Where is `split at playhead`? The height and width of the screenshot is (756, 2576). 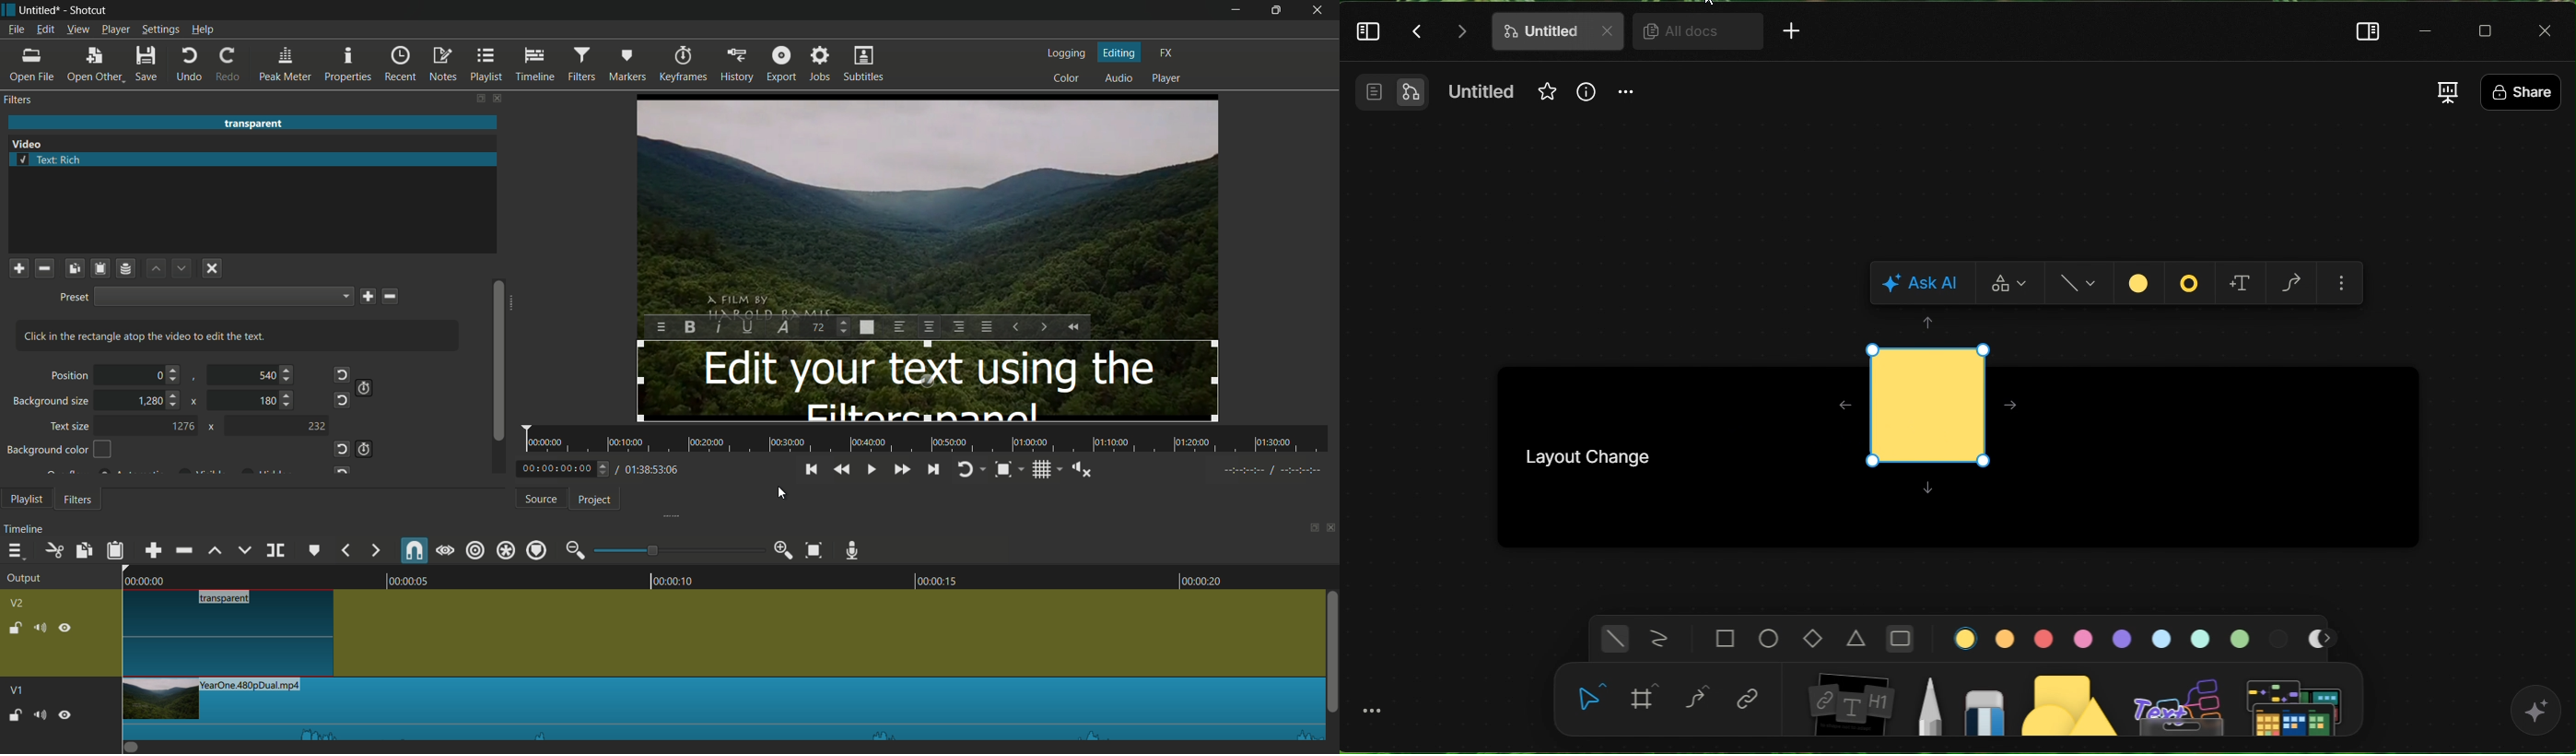 split at playhead is located at coordinates (275, 551).